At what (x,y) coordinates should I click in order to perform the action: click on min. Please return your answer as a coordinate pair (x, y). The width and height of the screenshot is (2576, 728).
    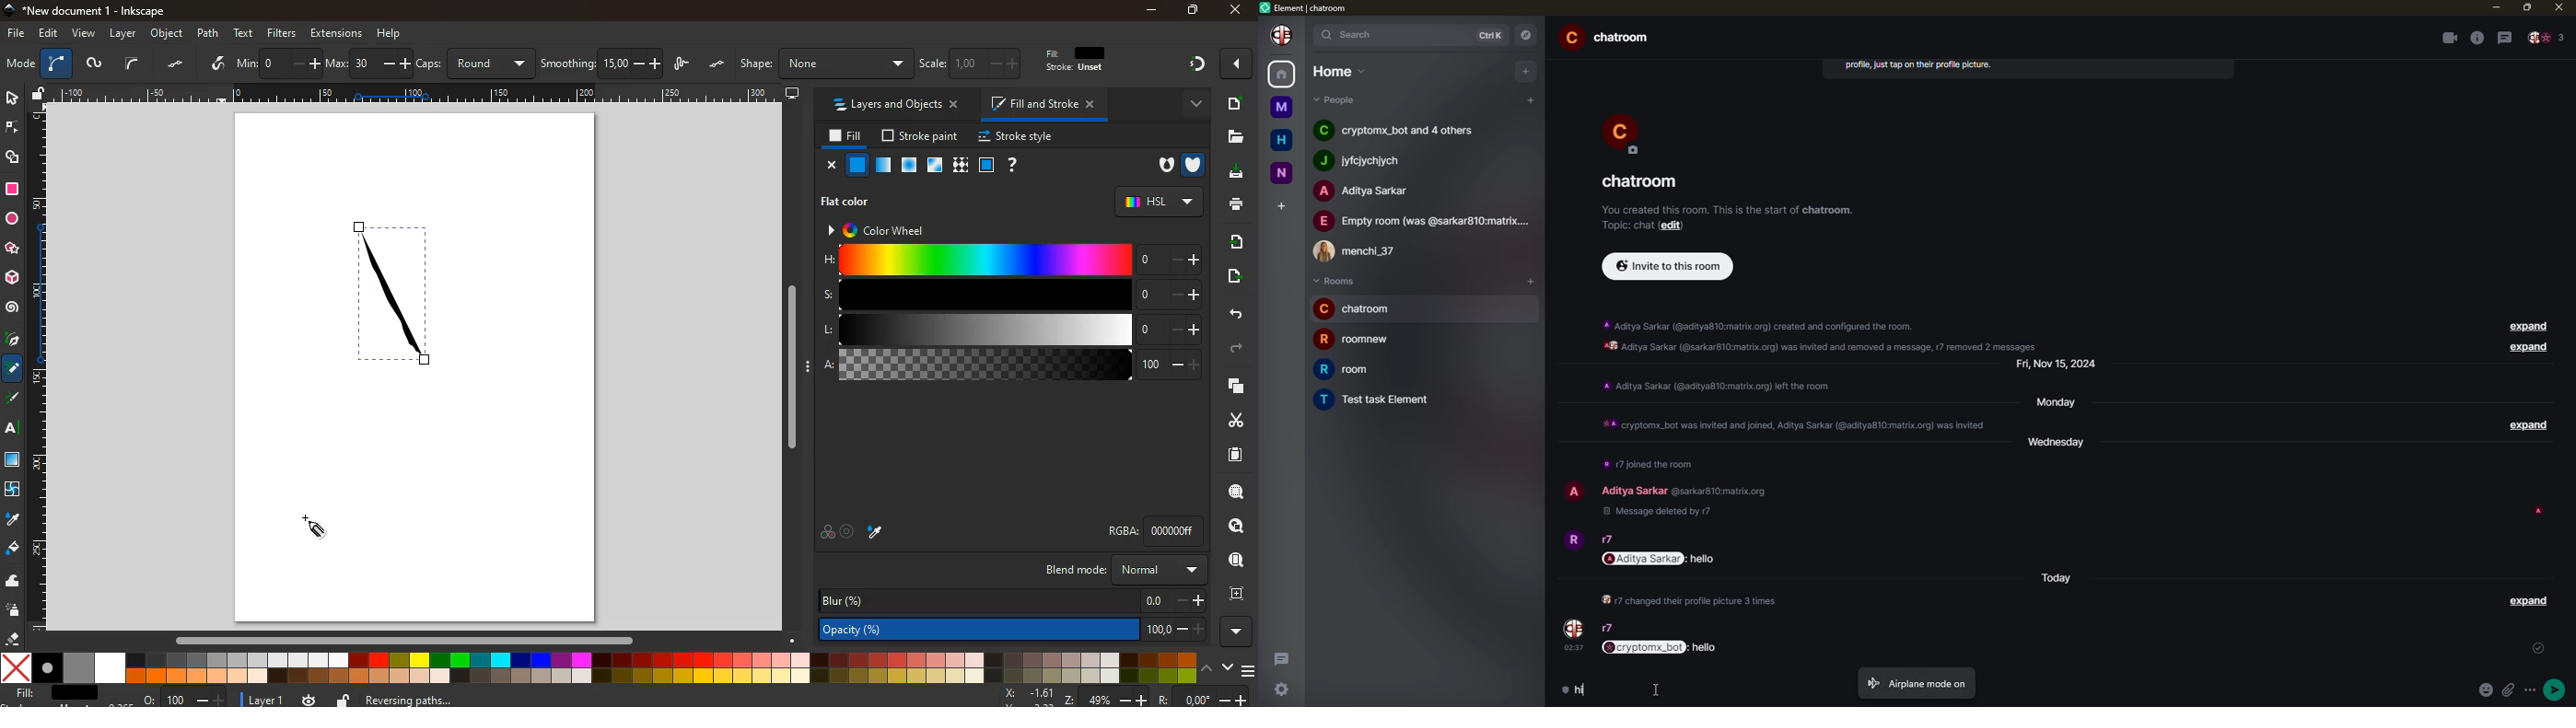
    Looking at the image, I should click on (2495, 8).